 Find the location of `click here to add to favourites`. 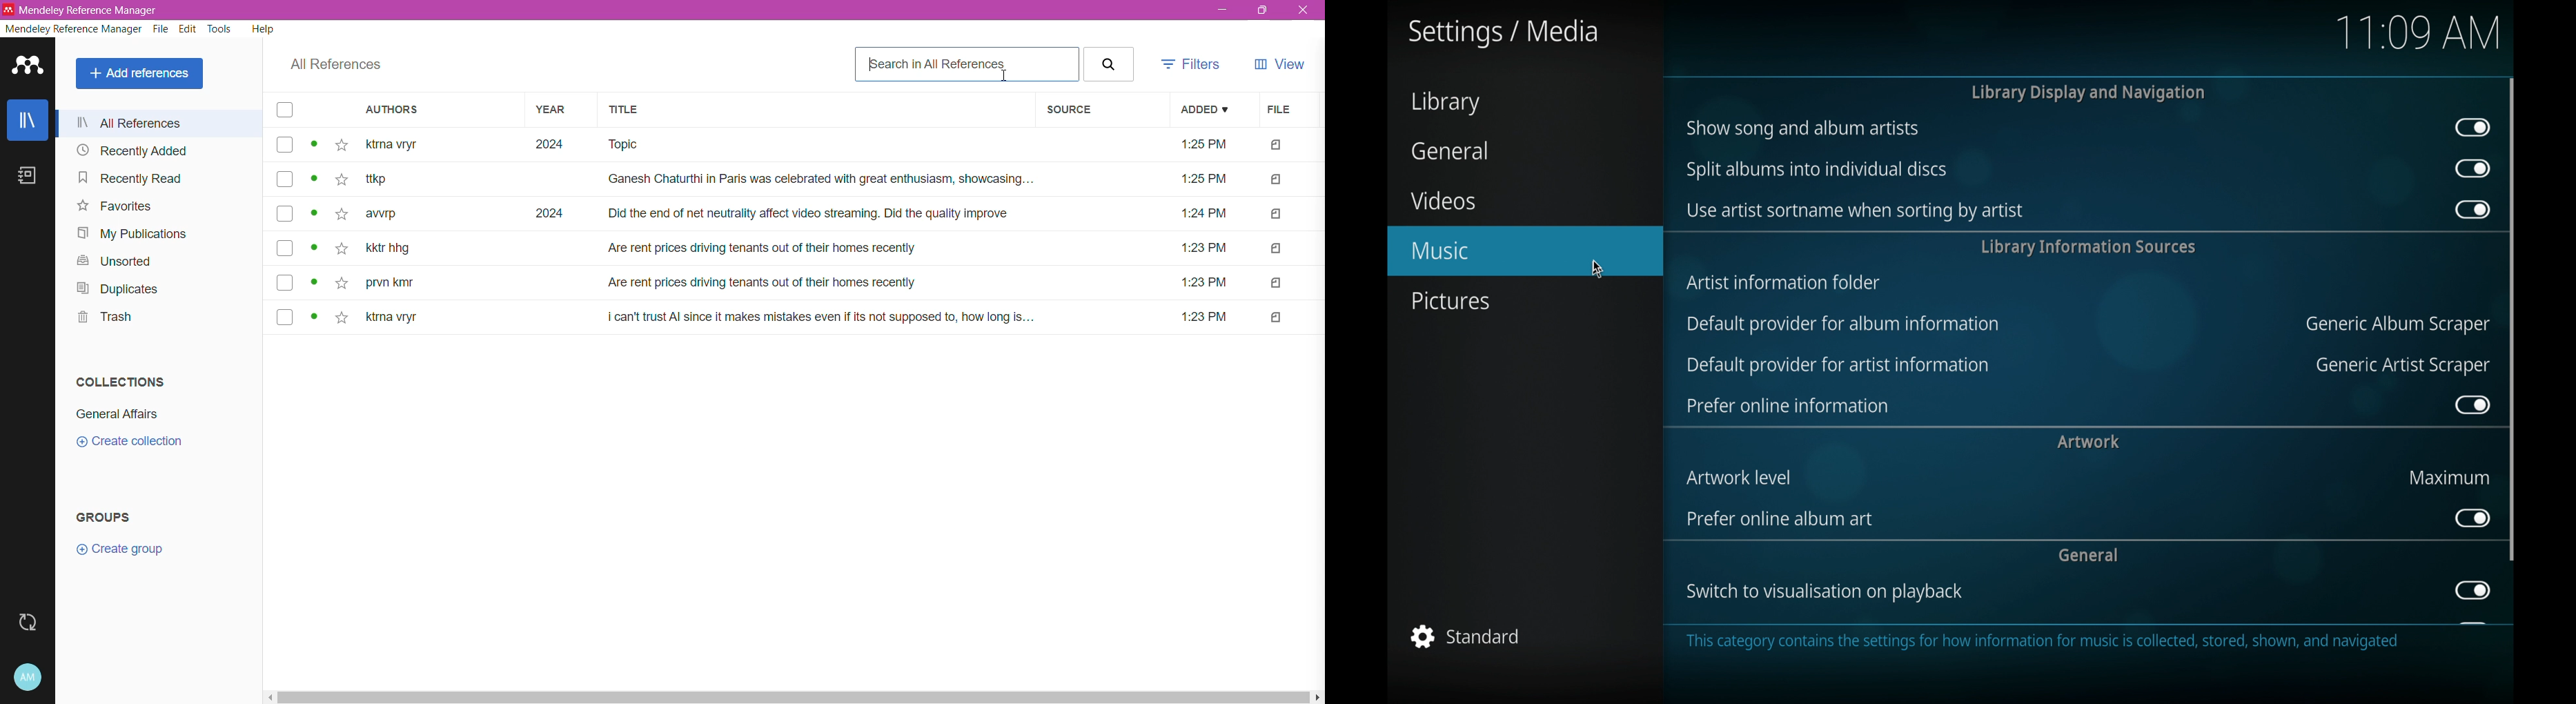

click here to add to favourites is located at coordinates (341, 215).